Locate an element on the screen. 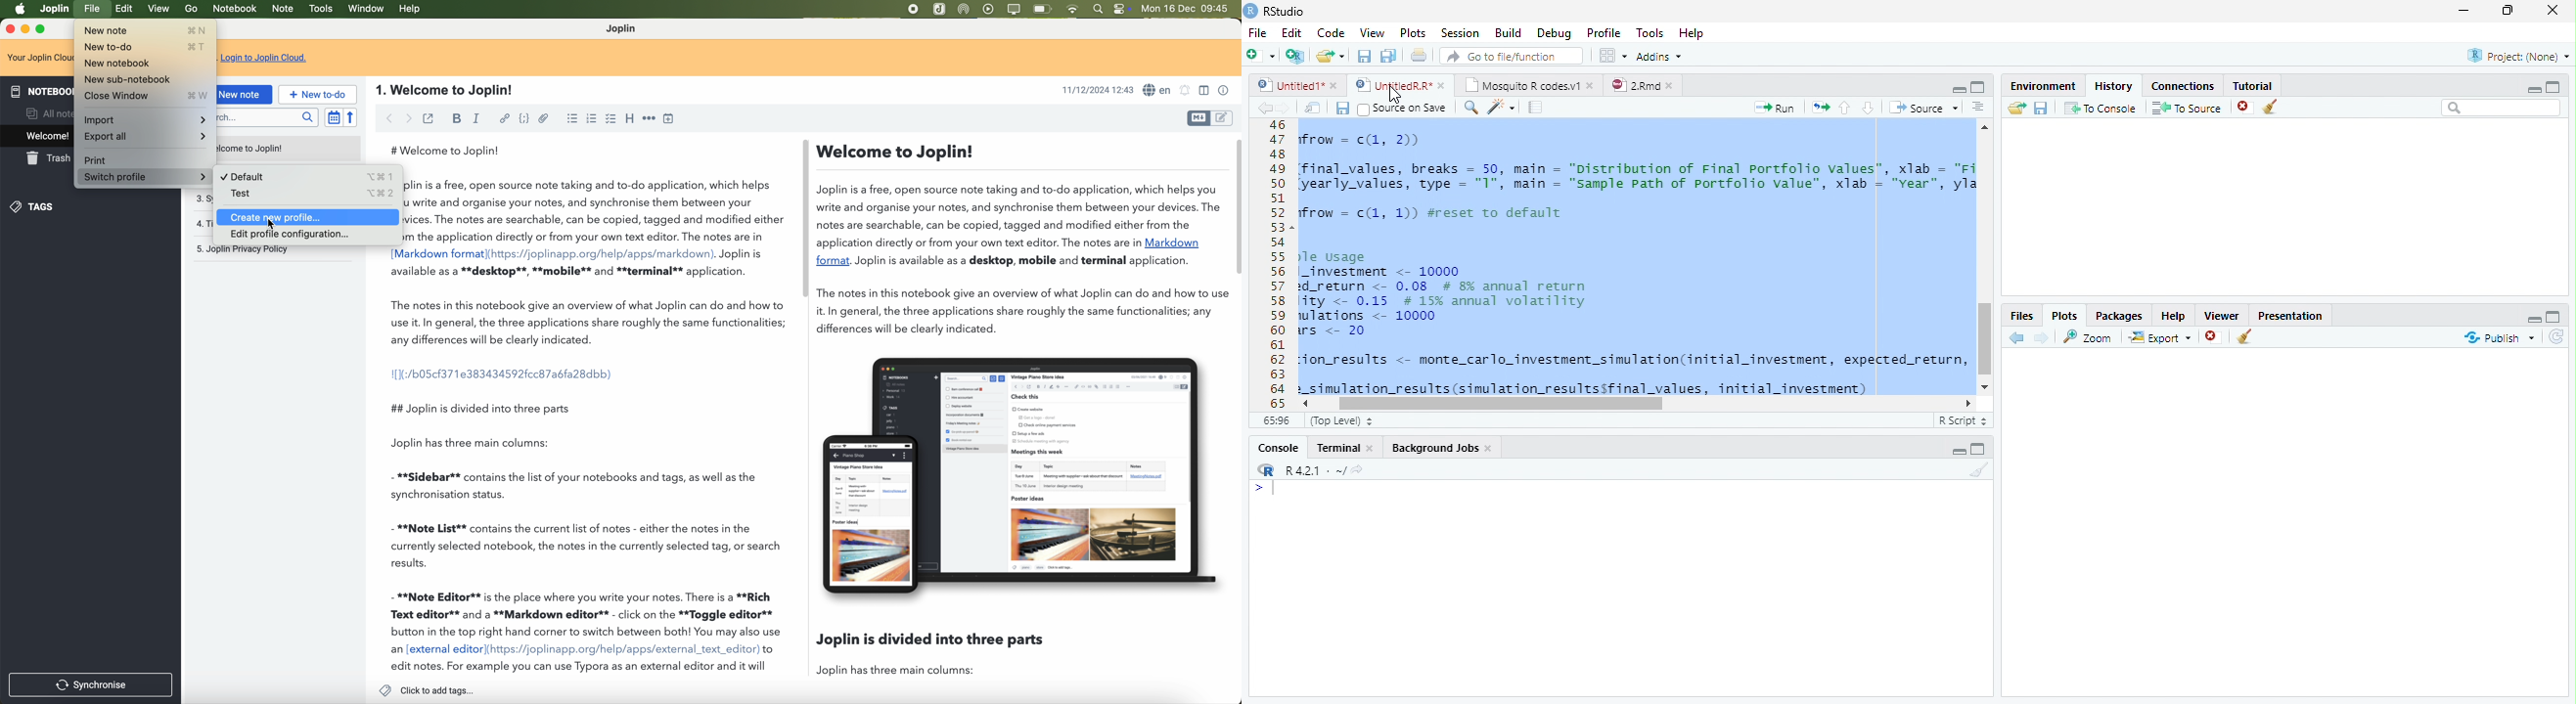 This screenshot has height=728, width=2576. toggle sort order field is located at coordinates (332, 117).